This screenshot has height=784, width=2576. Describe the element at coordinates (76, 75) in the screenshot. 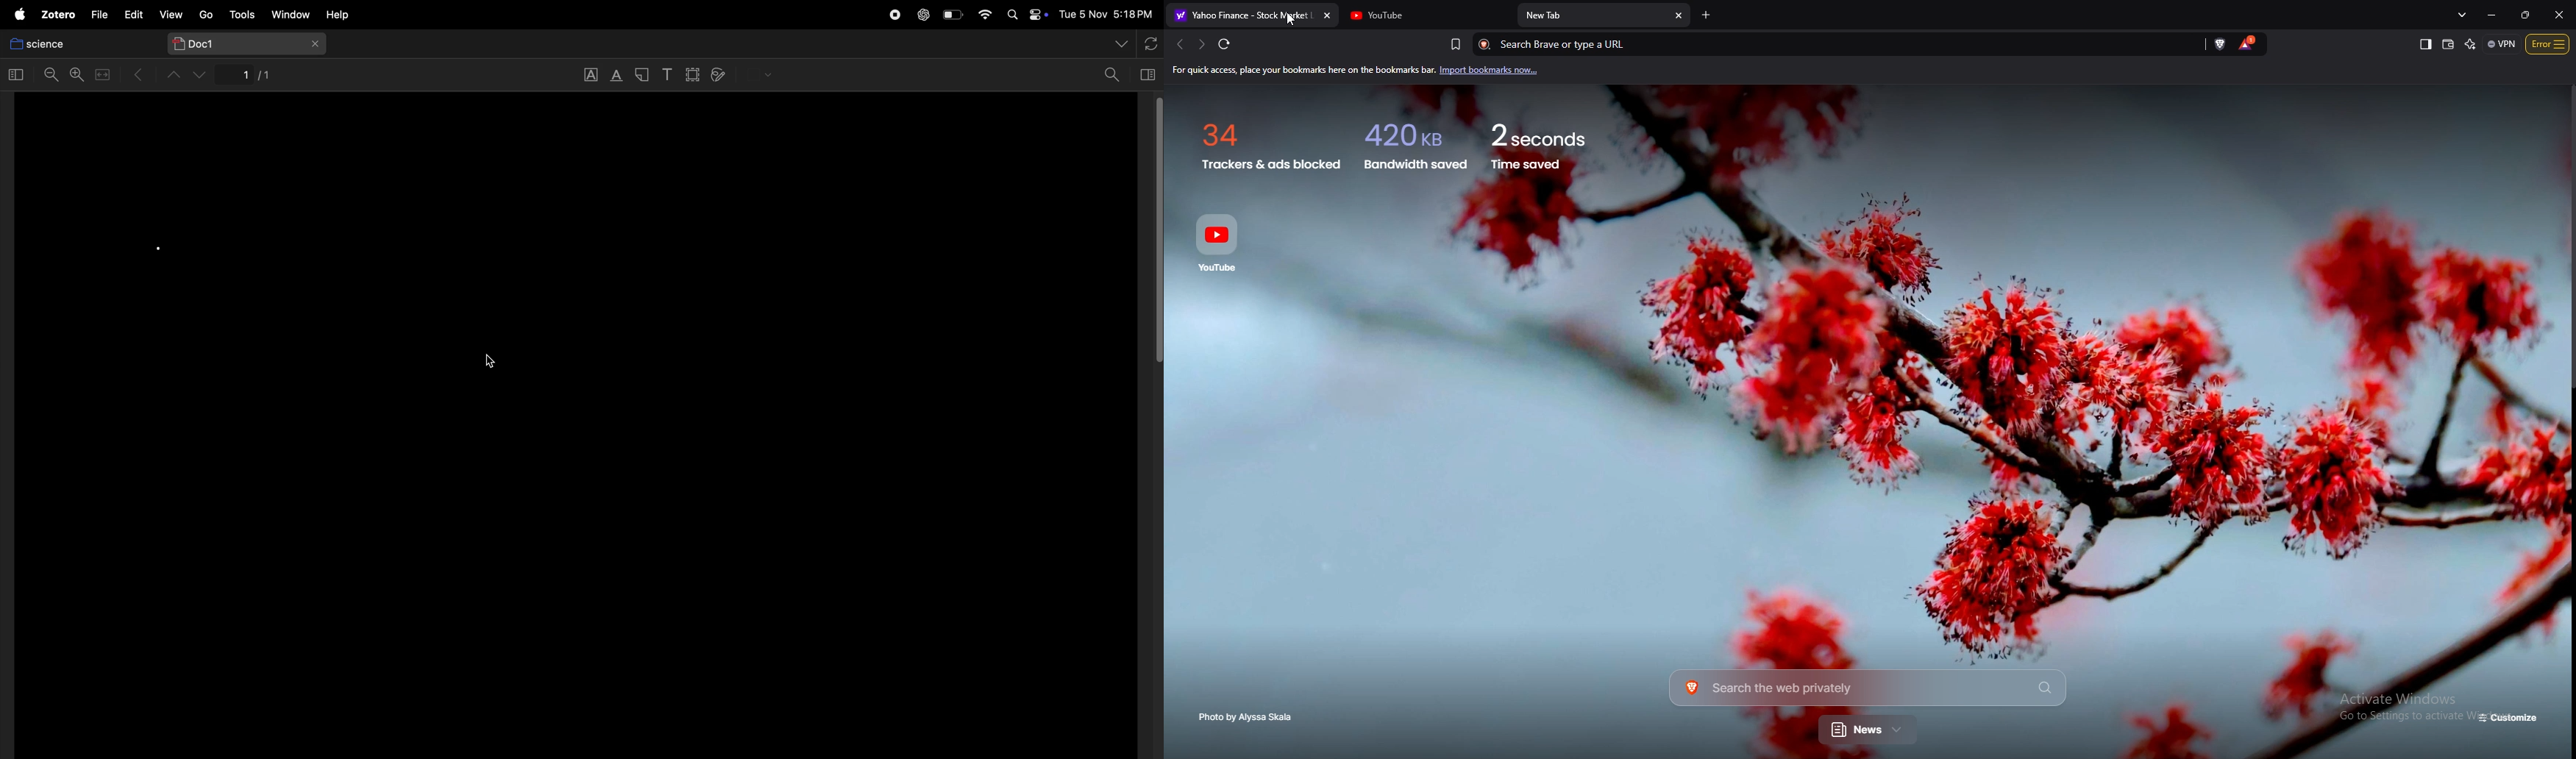

I see `zoom in` at that location.